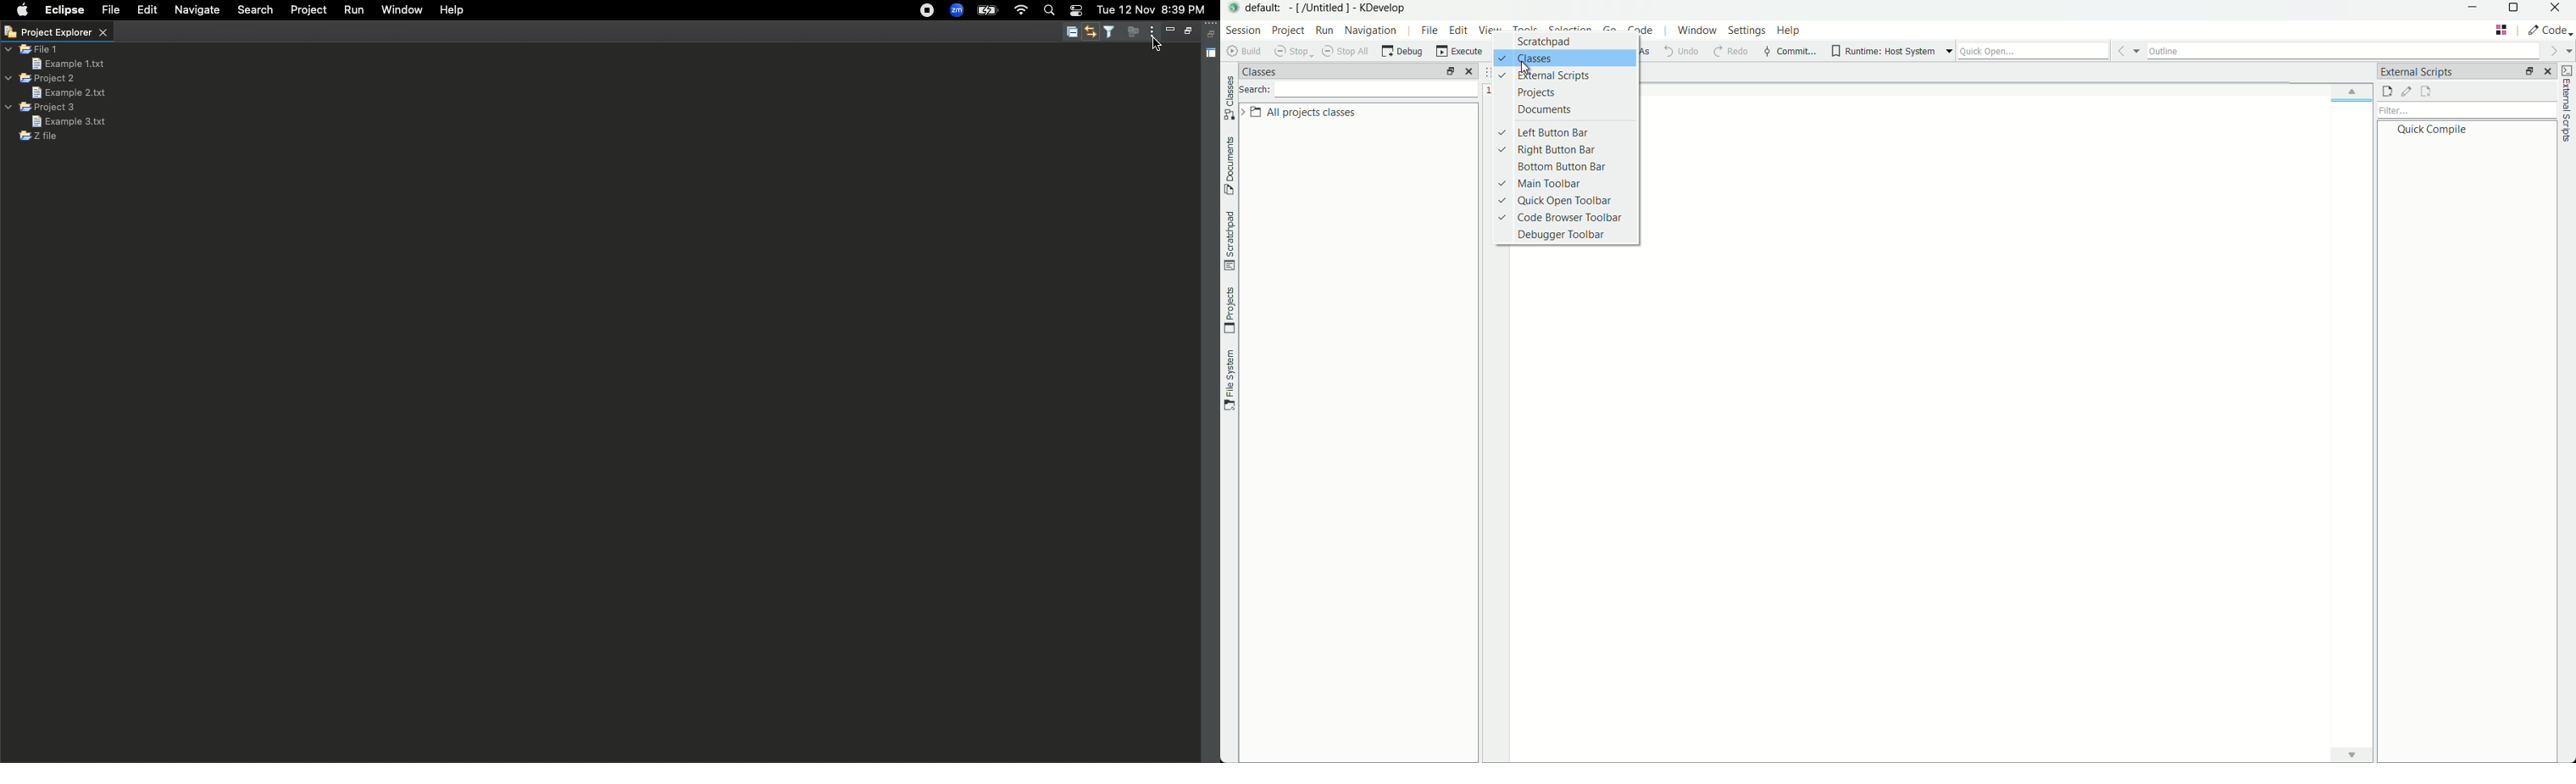 This screenshot has width=2576, height=784. Describe the element at coordinates (2426, 92) in the screenshot. I see `remove external scripts` at that location.